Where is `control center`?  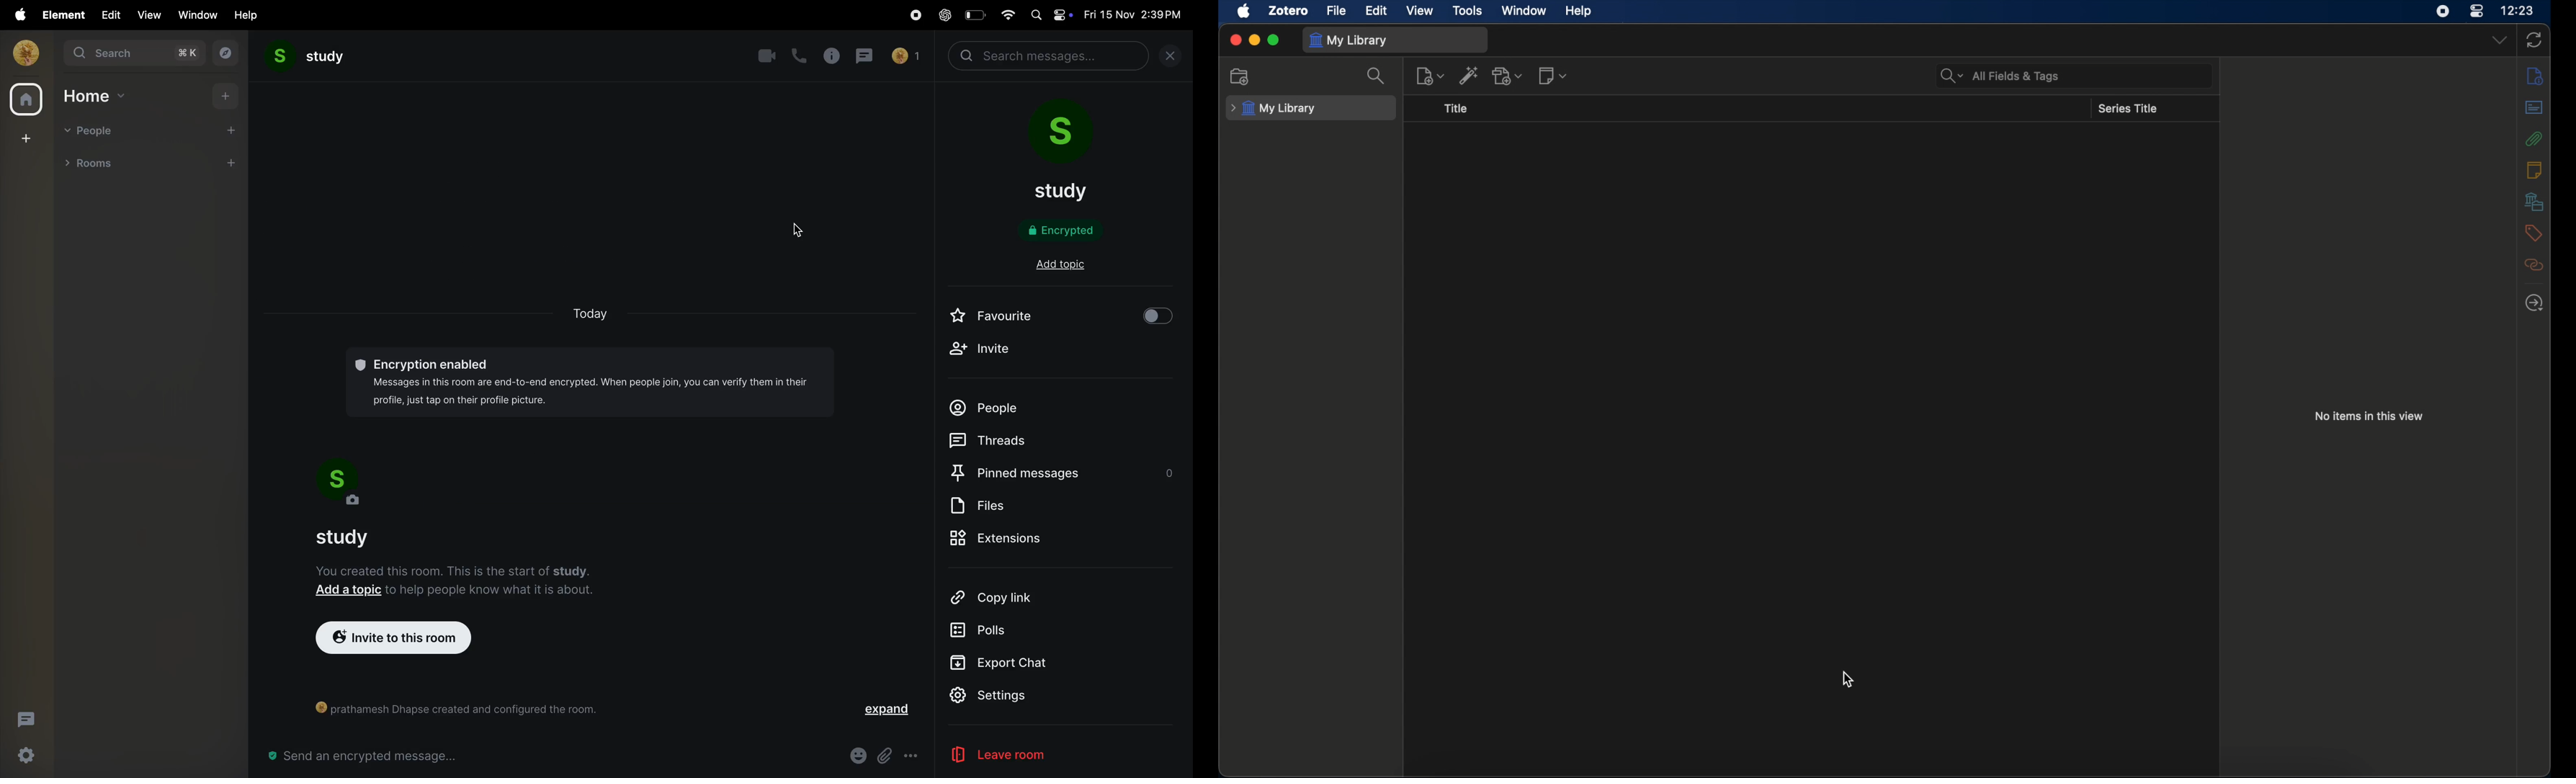
control center is located at coordinates (2476, 12).